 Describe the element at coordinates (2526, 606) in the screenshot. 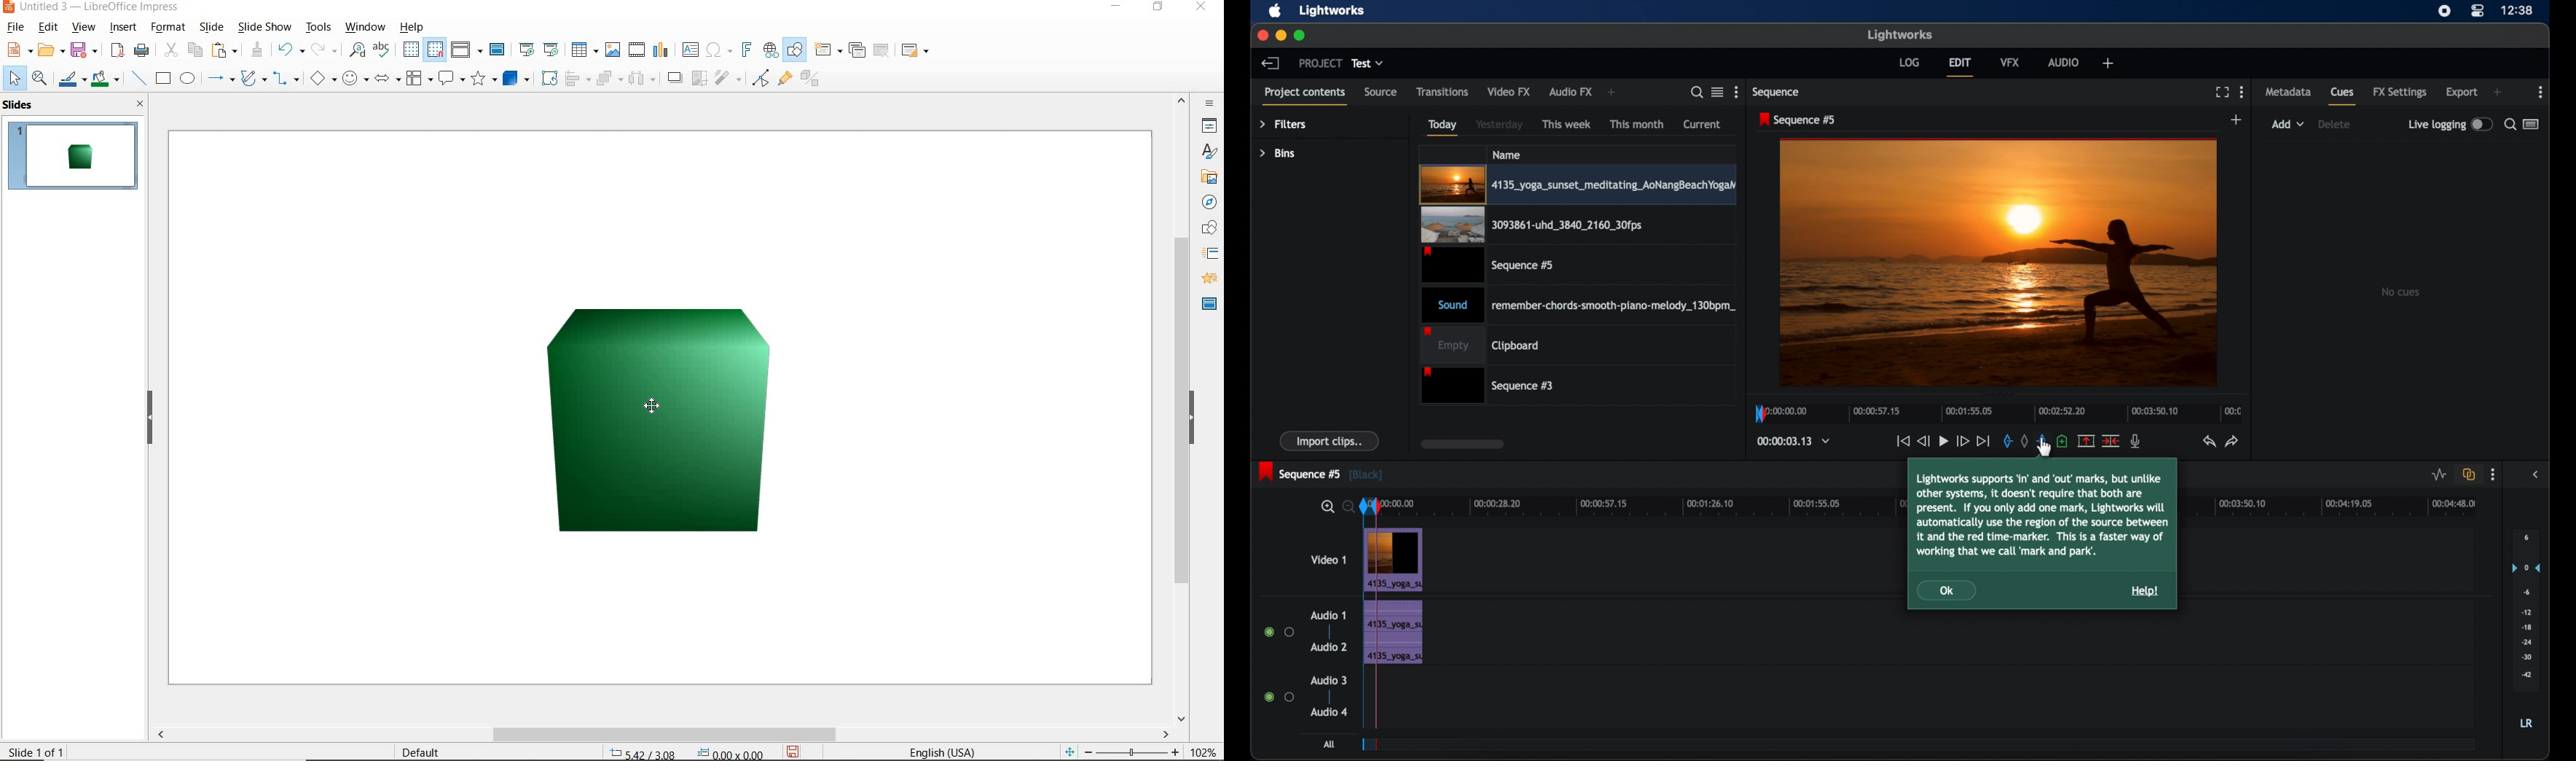

I see `audio output level` at that location.